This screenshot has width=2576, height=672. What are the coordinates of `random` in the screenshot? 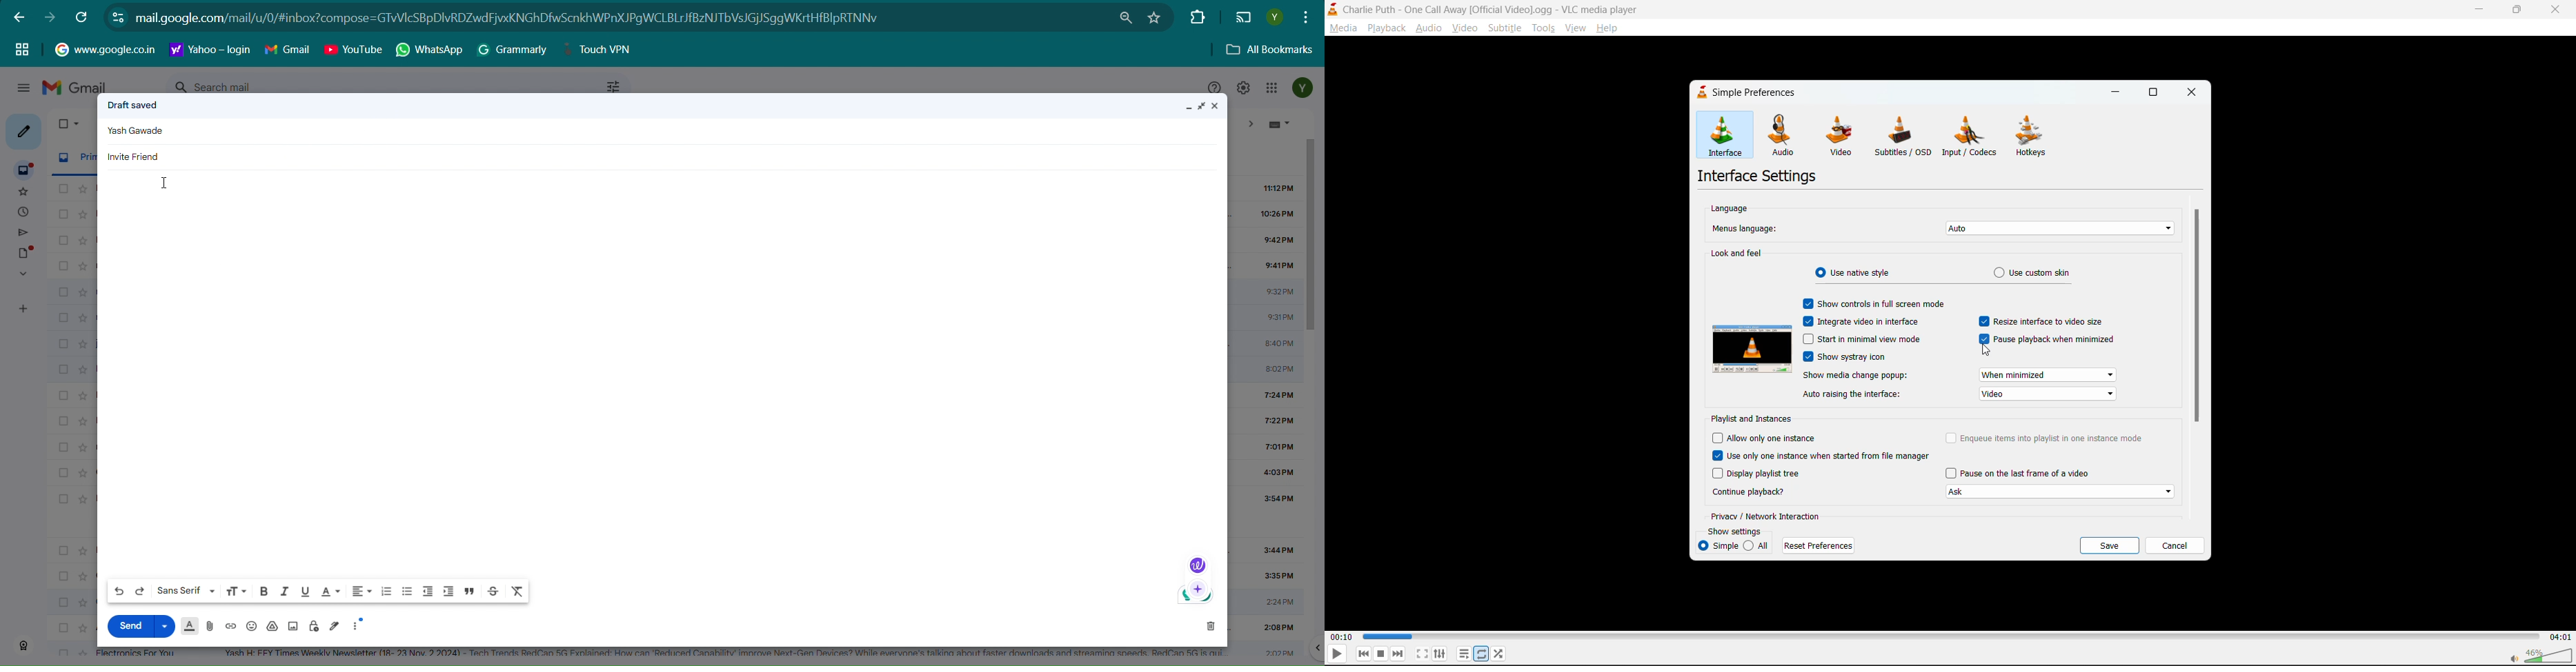 It's located at (1499, 654).